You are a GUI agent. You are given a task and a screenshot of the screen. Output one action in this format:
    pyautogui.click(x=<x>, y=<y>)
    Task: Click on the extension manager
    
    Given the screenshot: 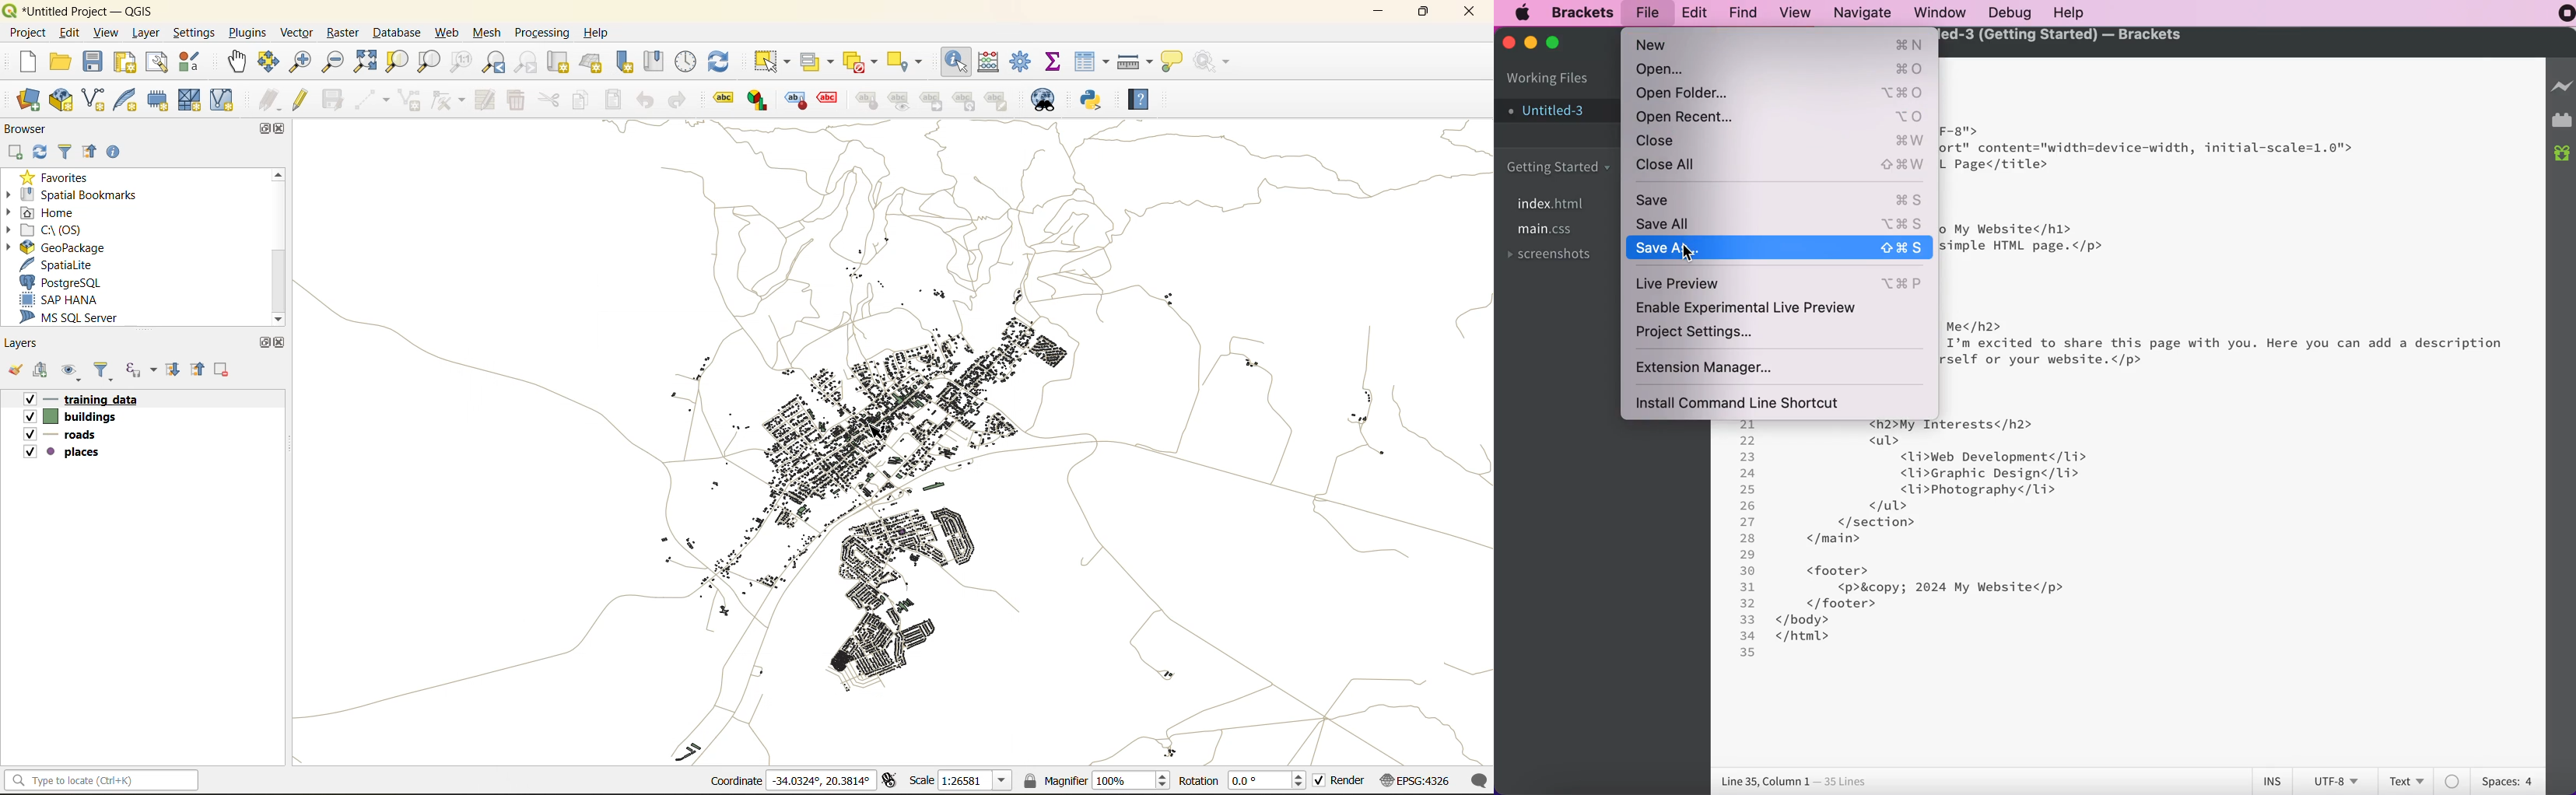 What is the action you would take?
    pyautogui.click(x=1732, y=367)
    